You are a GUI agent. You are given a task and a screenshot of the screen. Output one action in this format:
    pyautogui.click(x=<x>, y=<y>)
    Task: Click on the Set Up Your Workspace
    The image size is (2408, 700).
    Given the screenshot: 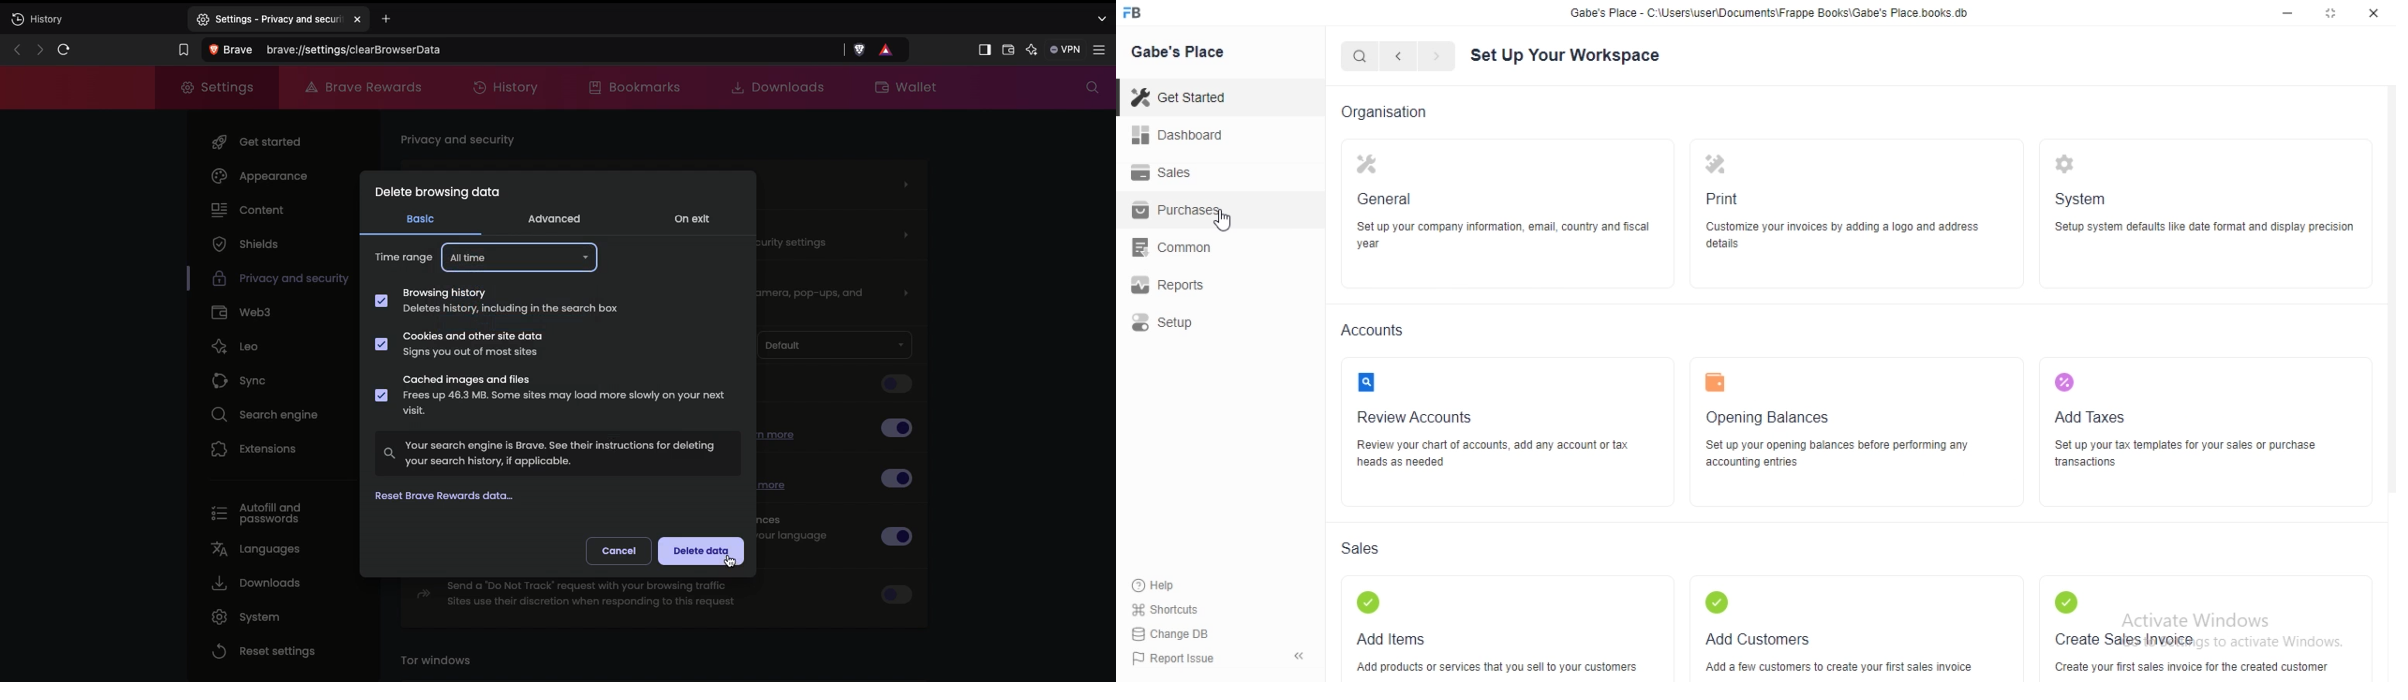 What is the action you would take?
    pyautogui.click(x=1566, y=56)
    